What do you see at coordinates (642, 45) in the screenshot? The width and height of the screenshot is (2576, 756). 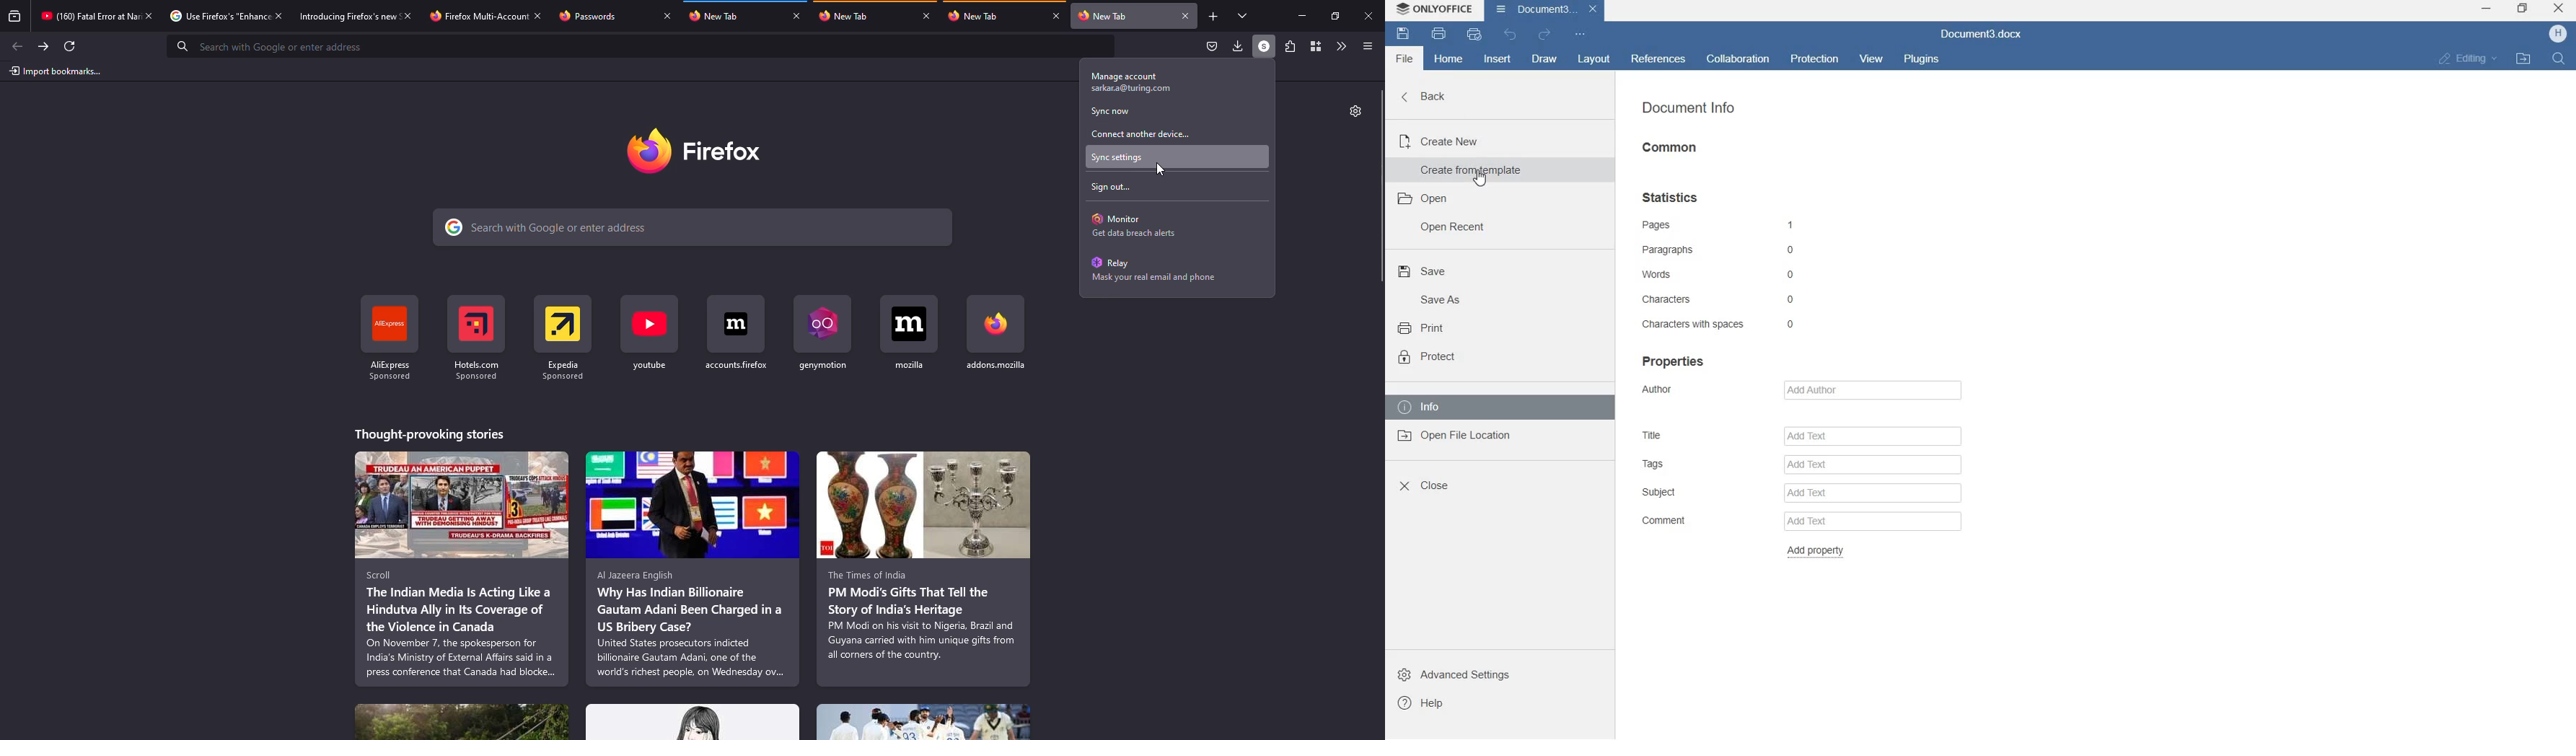 I see `search` at bounding box center [642, 45].